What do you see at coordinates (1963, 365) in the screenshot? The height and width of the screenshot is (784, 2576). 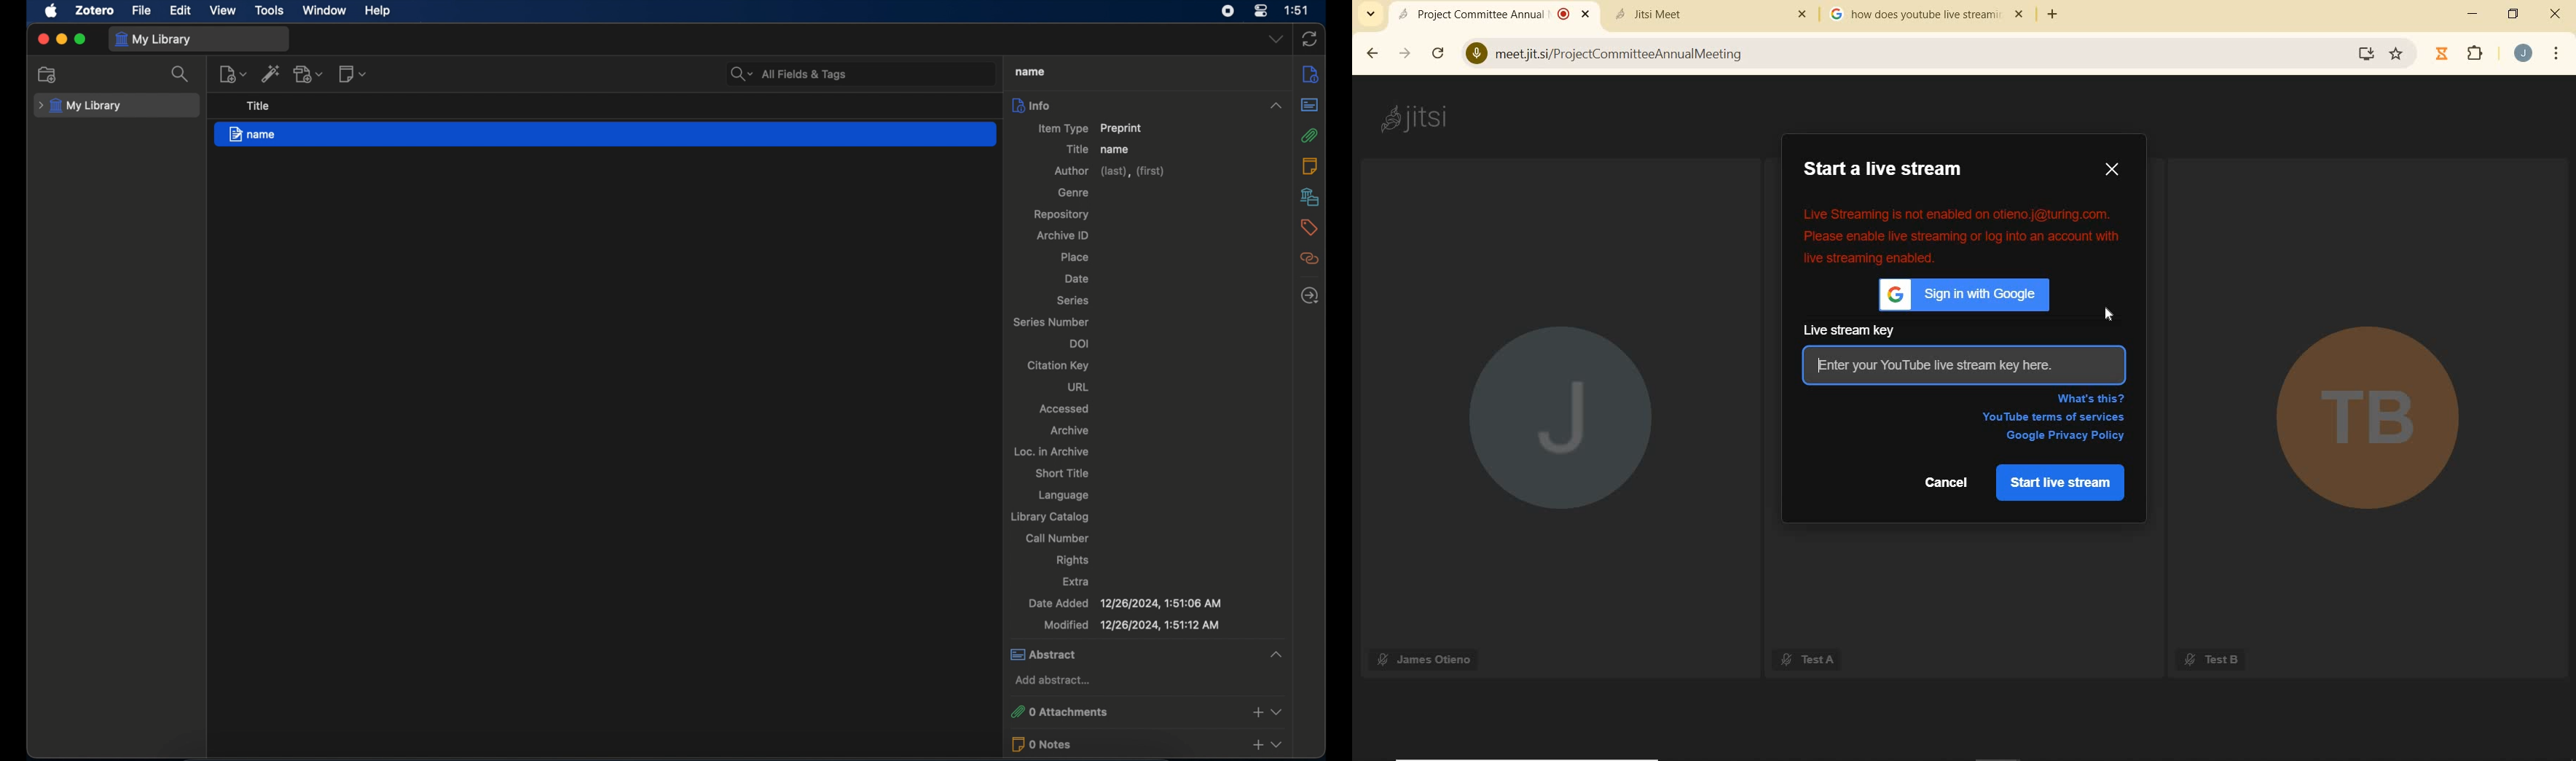 I see `enter your YouTube live stream key here` at bounding box center [1963, 365].